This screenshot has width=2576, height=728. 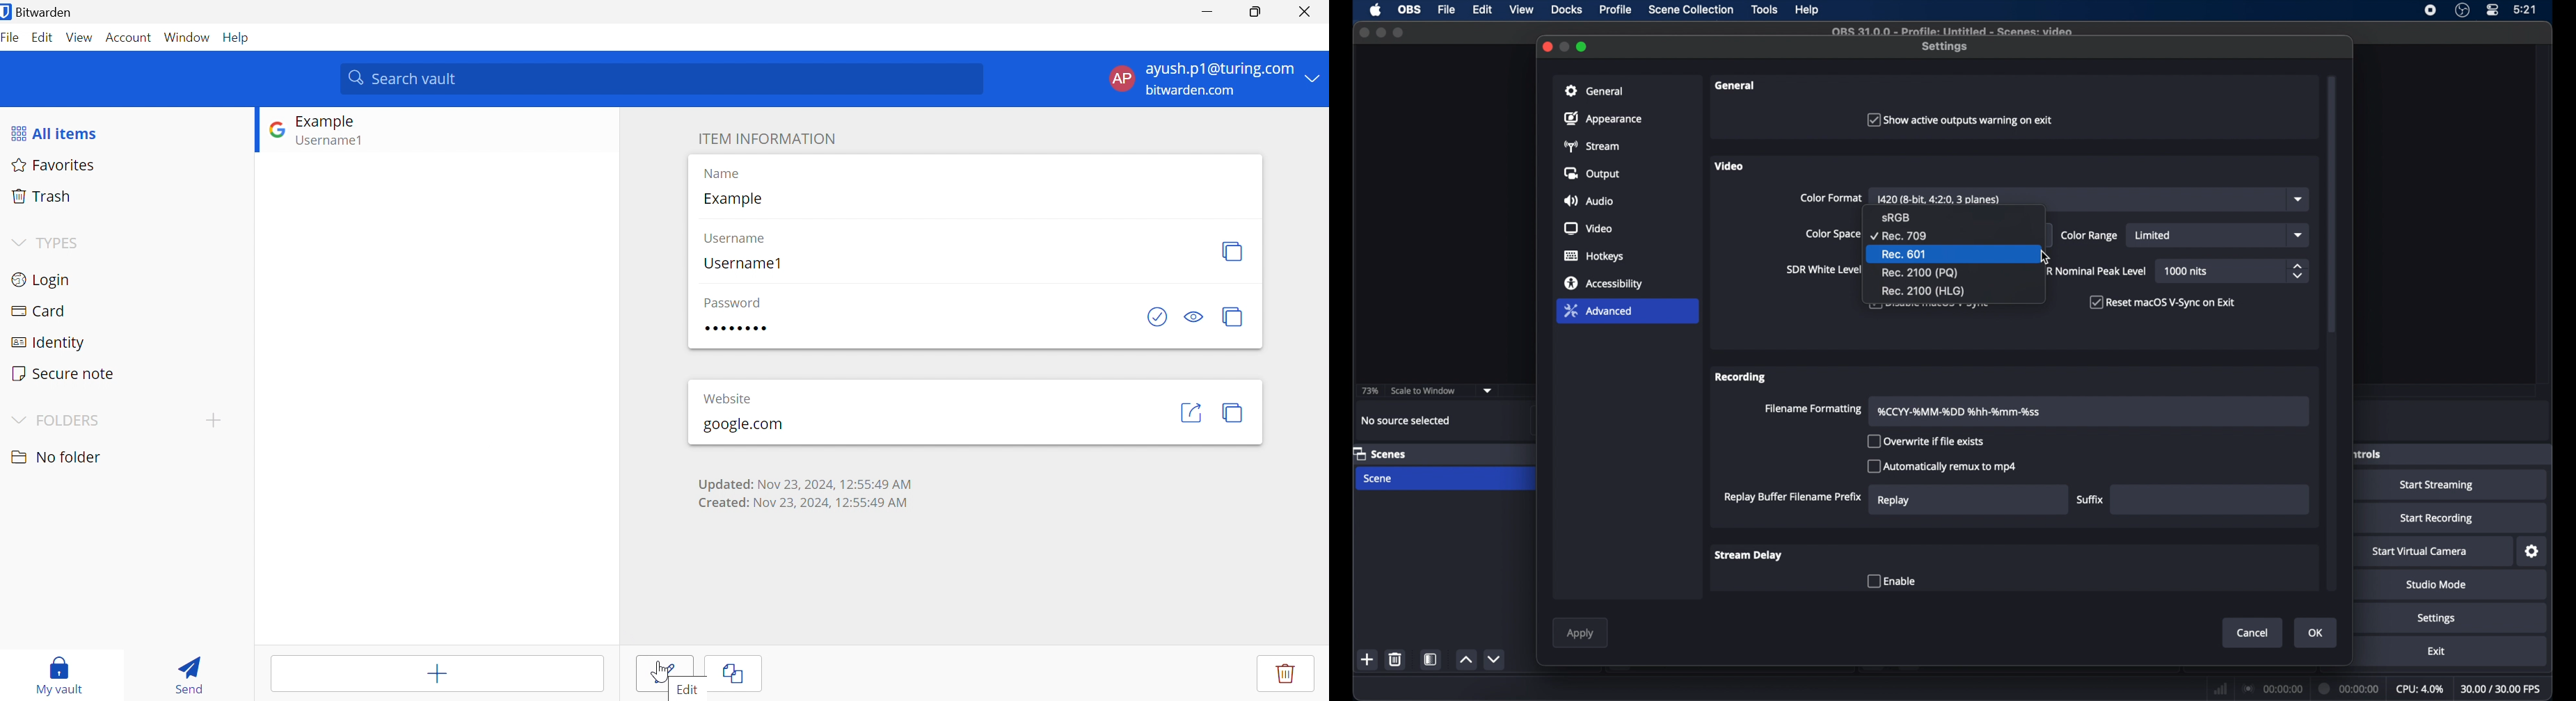 What do you see at coordinates (742, 425) in the screenshot?
I see `google.com` at bounding box center [742, 425].